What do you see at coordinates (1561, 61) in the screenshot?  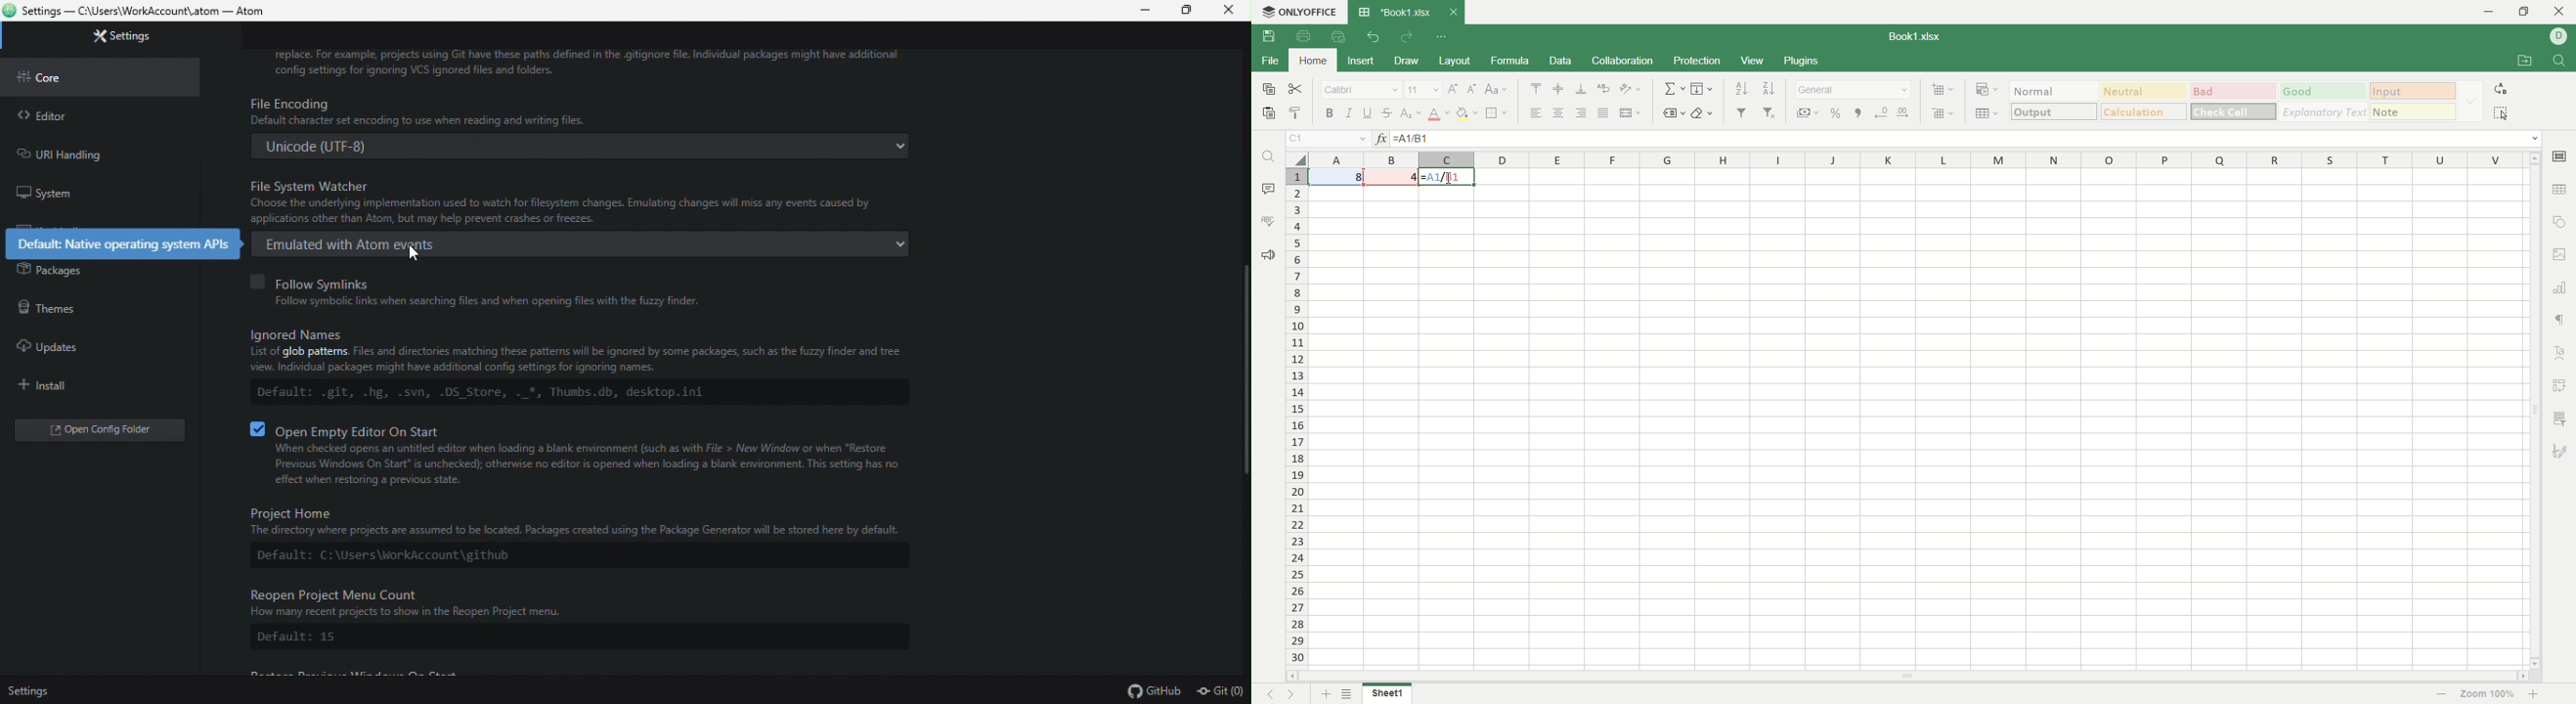 I see `data` at bounding box center [1561, 61].